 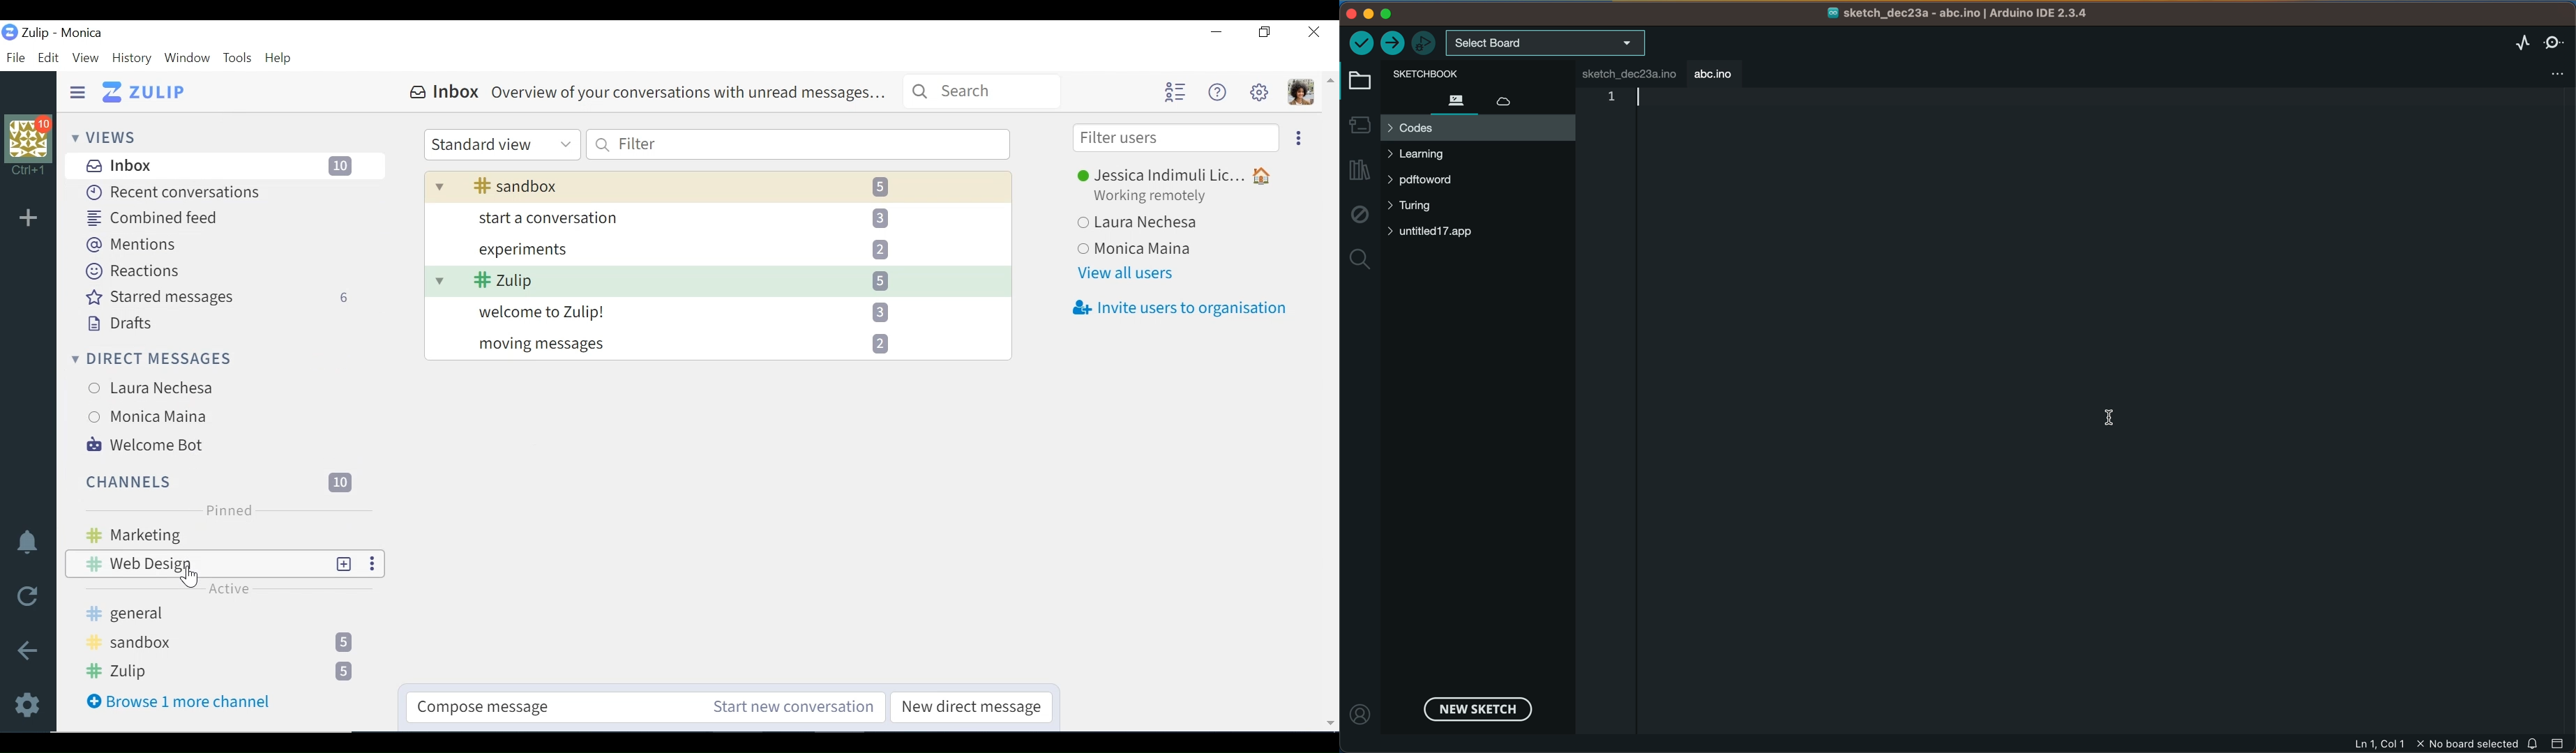 What do you see at coordinates (1313, 32) in the screenshot?
I see `Close` at bounding box center [1313, 32].